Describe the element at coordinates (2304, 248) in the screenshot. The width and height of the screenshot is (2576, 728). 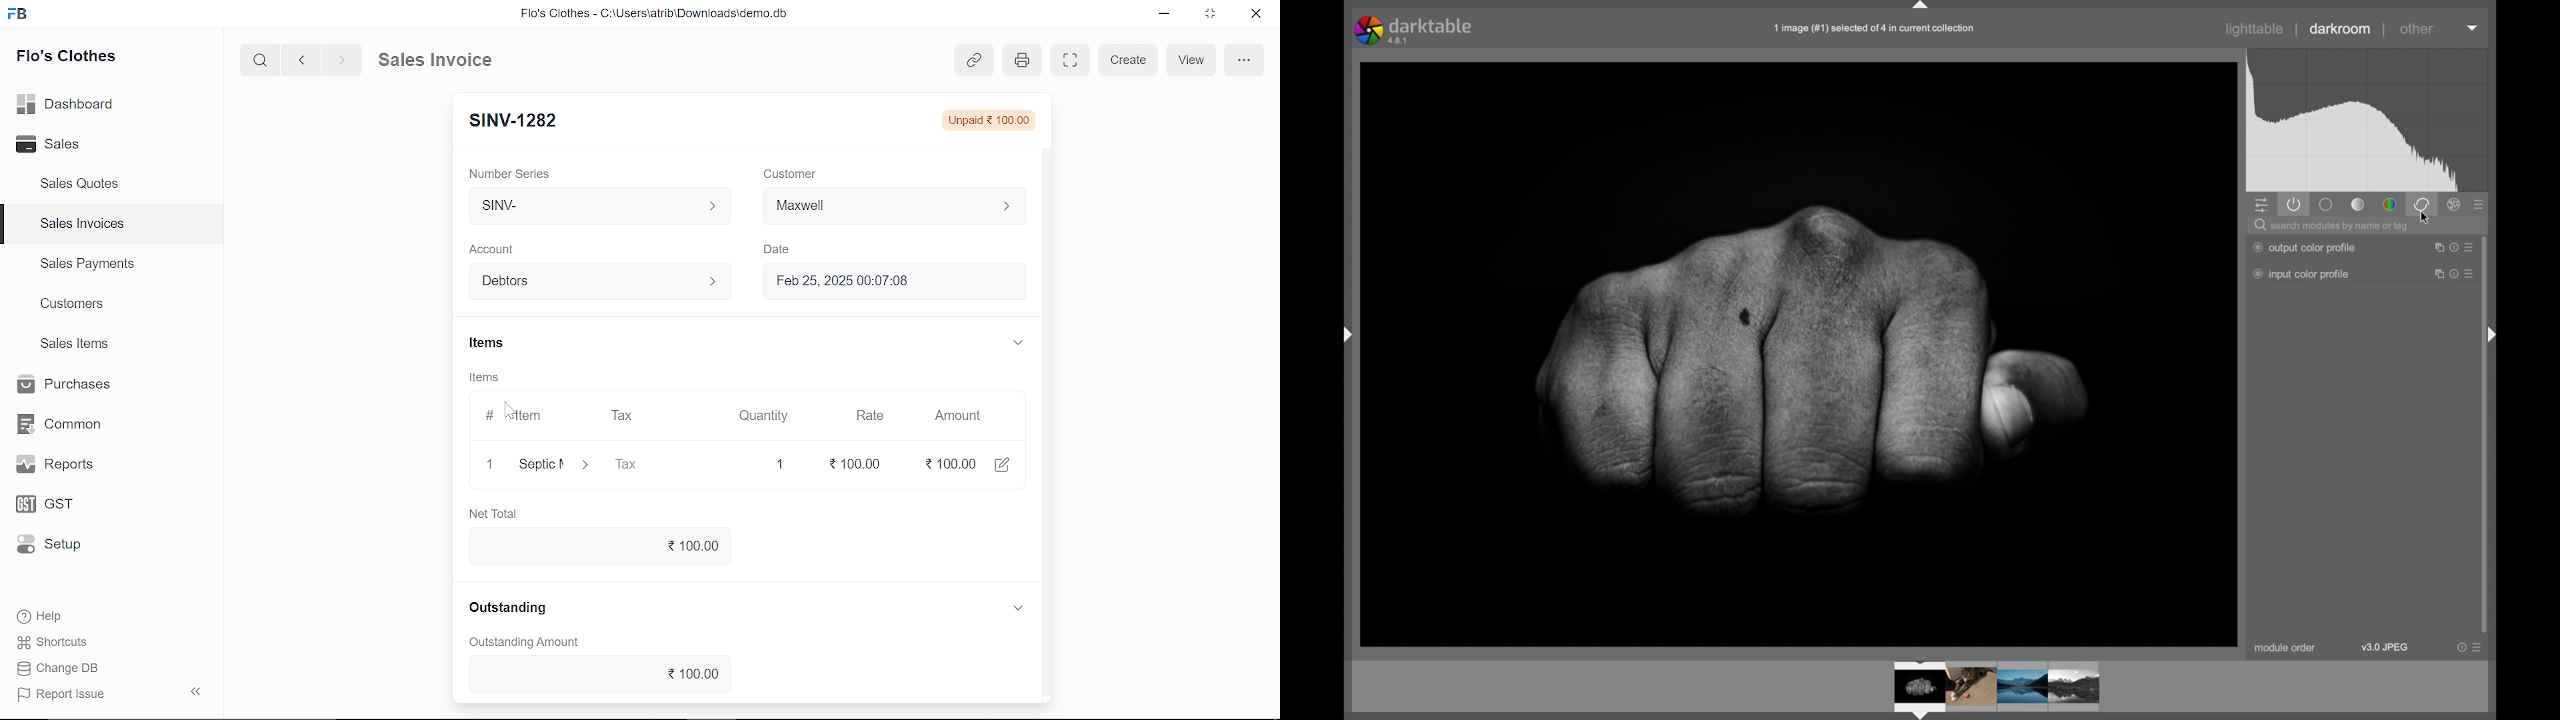
I see `output color profile` at that location.